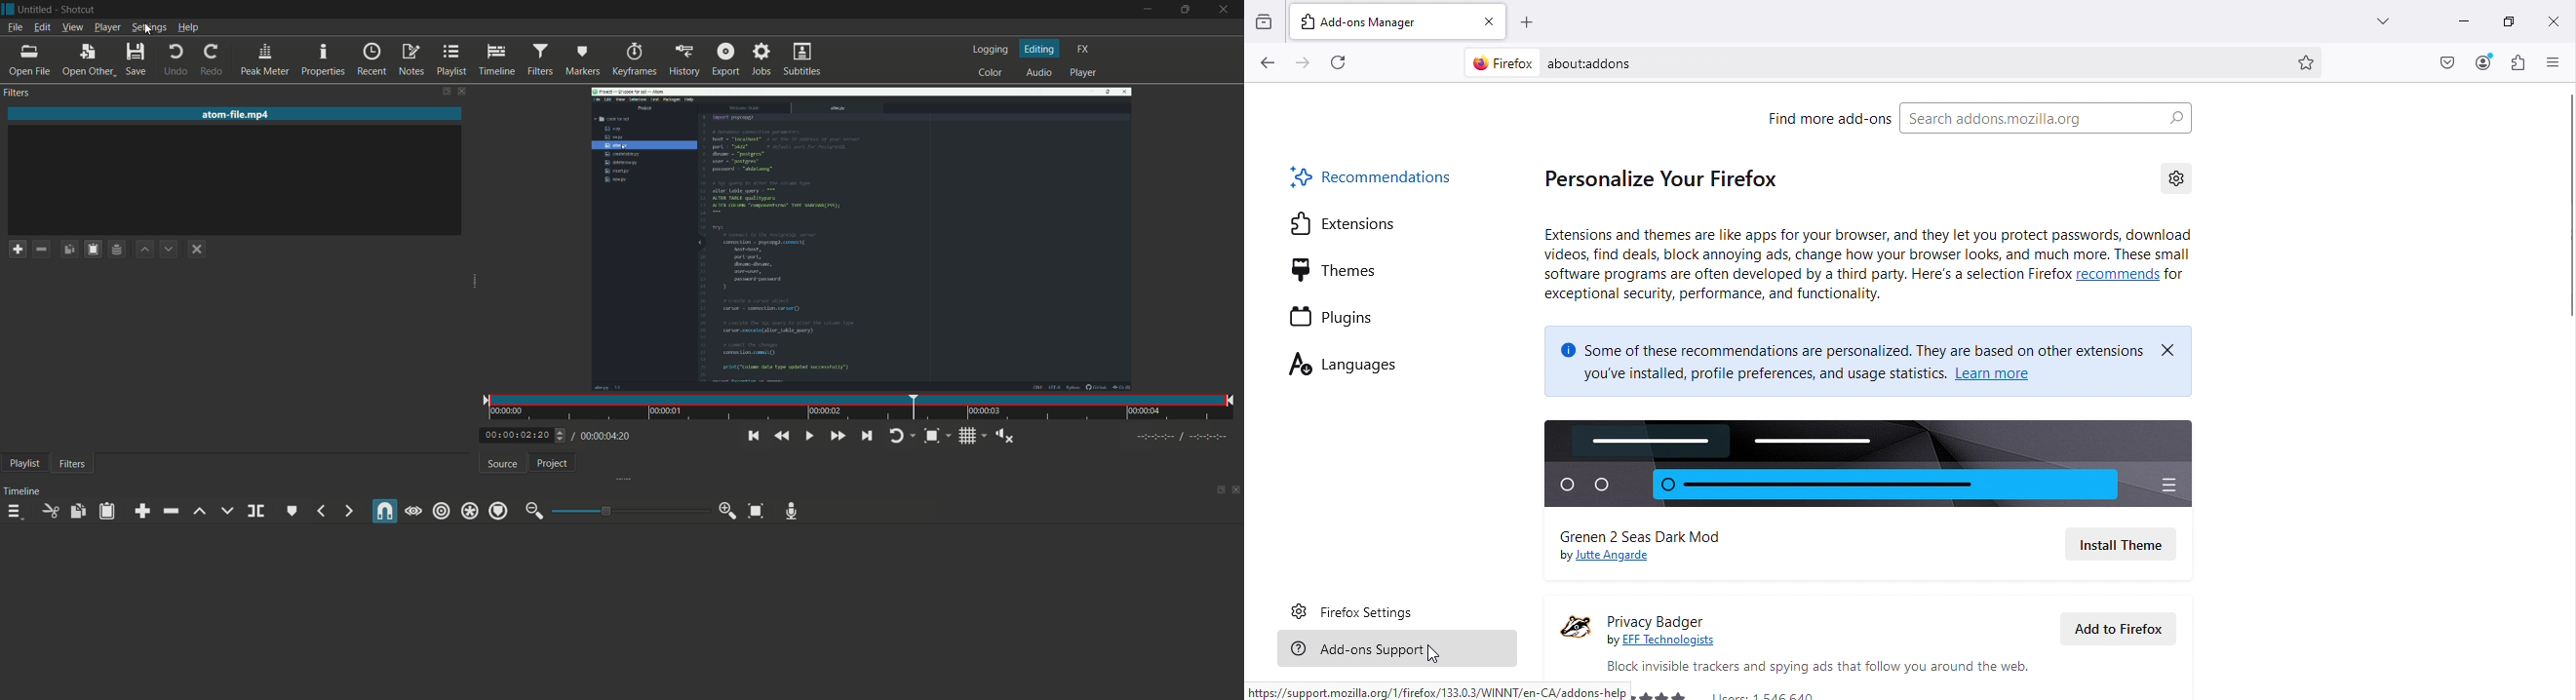 This screenshot has width=2576, height=700. What do you see at coordinates (2120, 543) in the screenshot?
I see `Install theme` at bounding box center [2120, 543].